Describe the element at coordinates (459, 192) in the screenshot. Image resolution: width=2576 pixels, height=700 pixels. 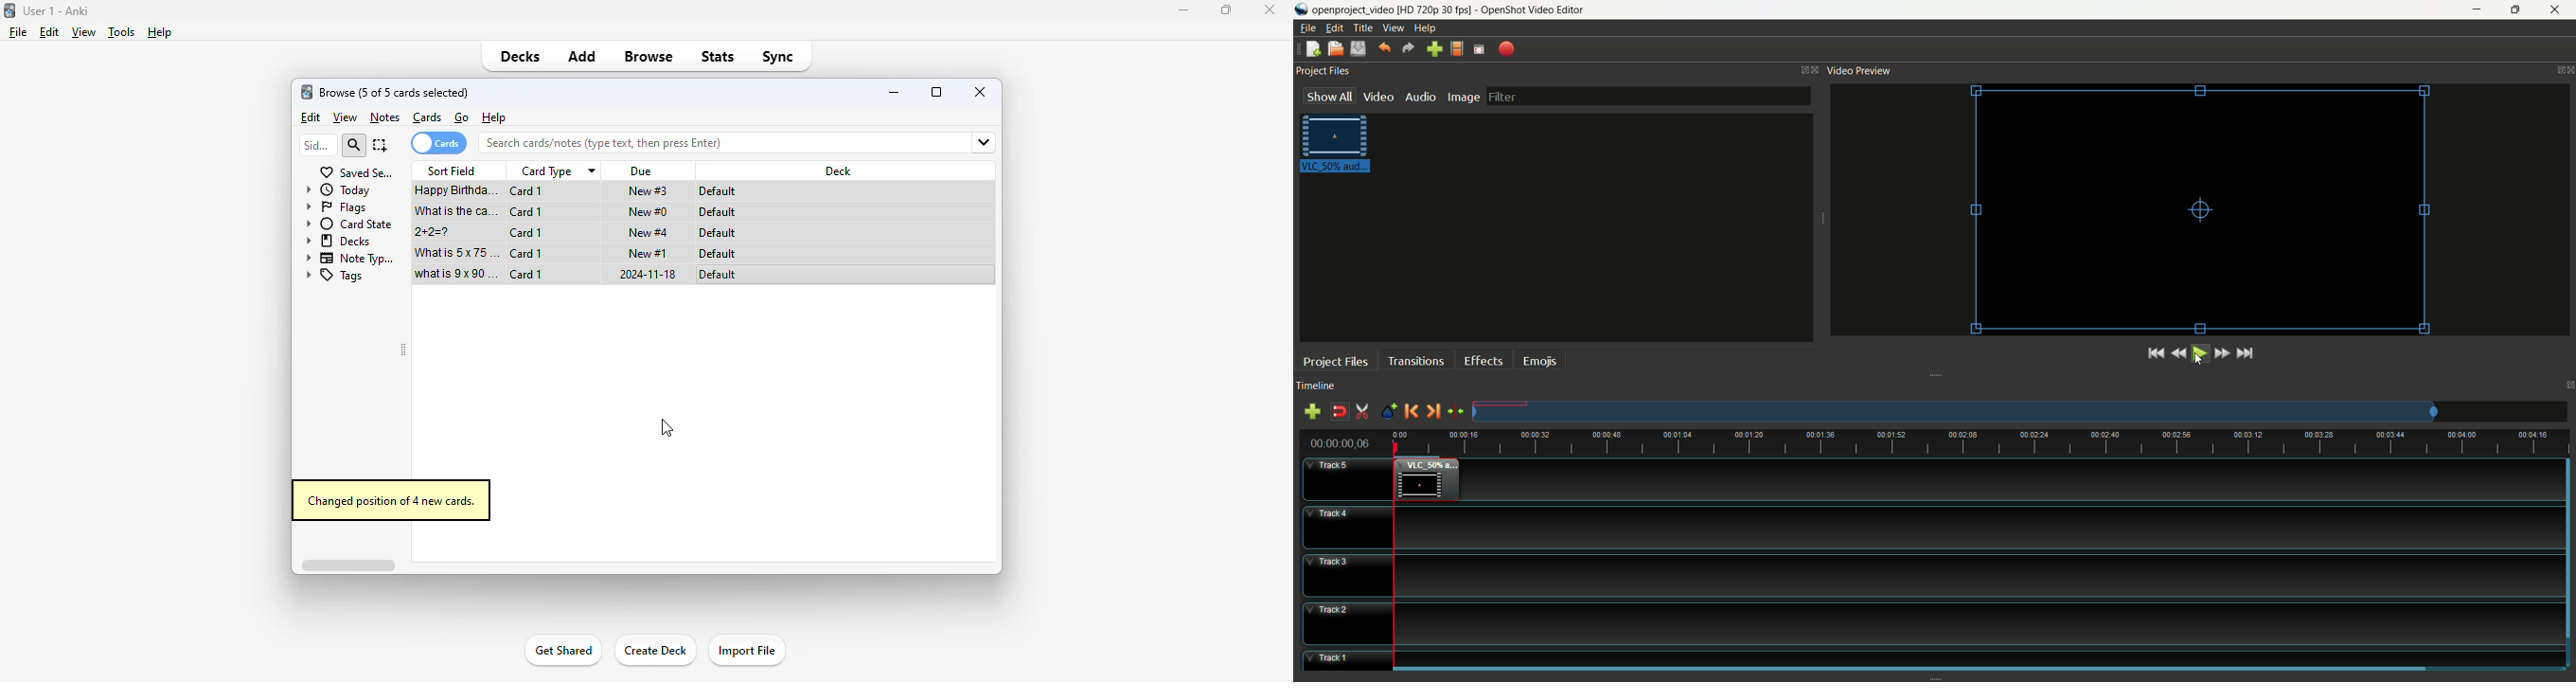
I see `mouse down` at that location.